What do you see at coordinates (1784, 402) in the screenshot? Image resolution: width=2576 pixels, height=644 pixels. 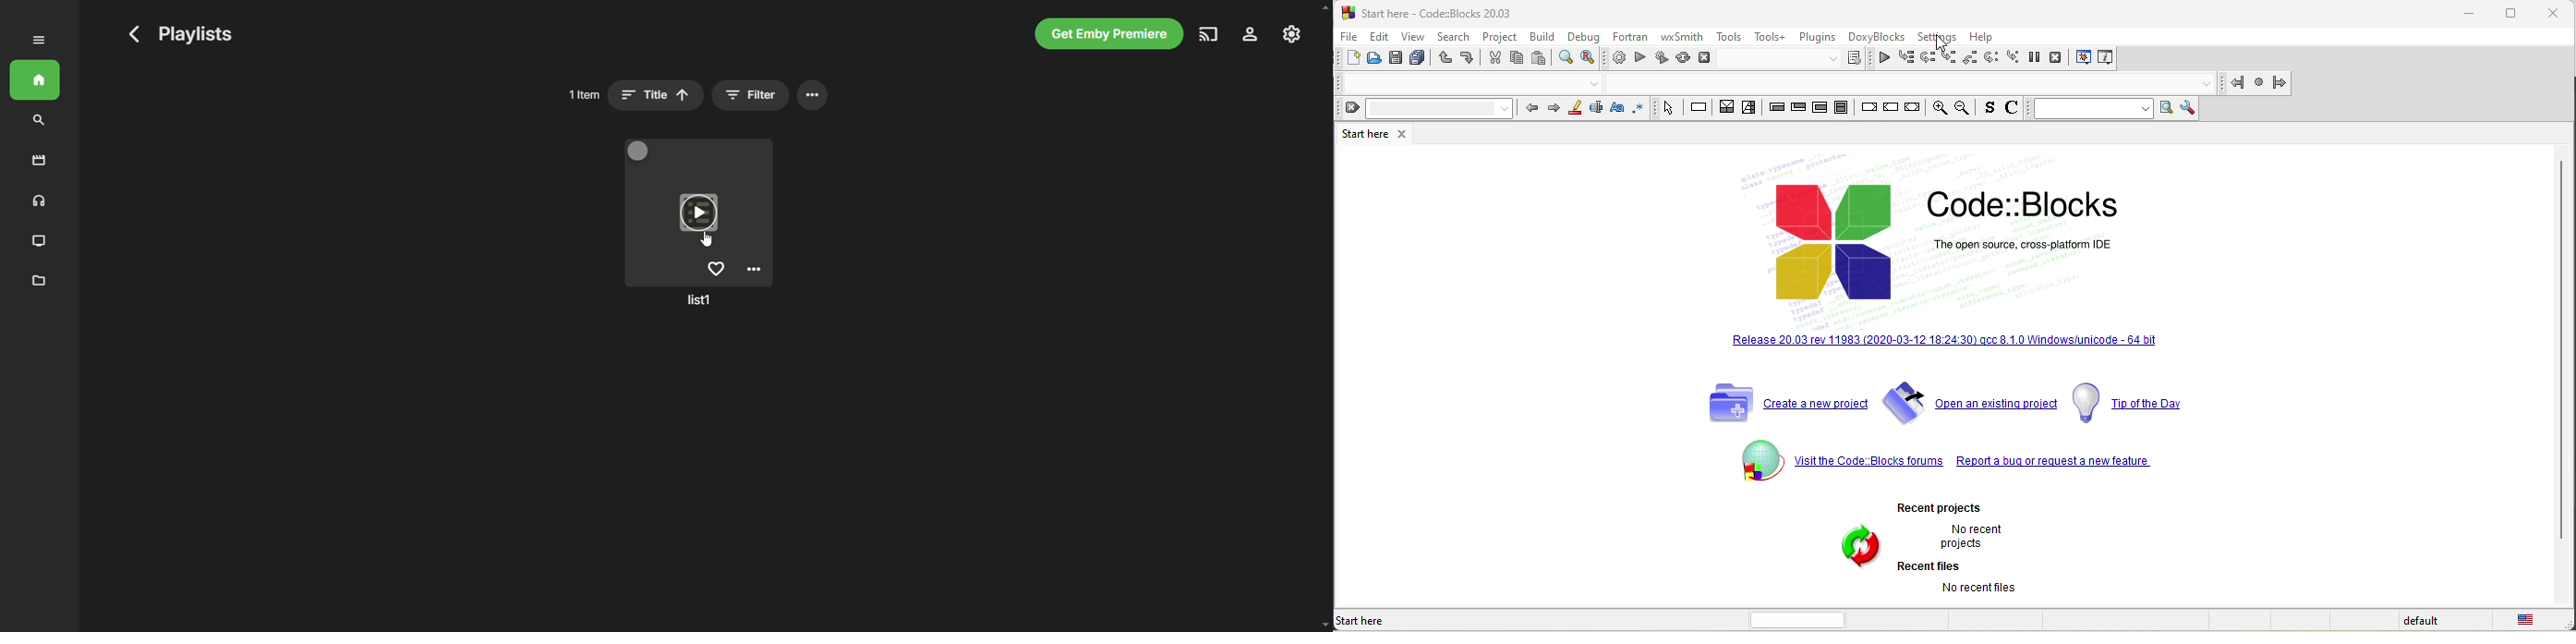 I see `create a new project` at bounding box center [1784, 402].